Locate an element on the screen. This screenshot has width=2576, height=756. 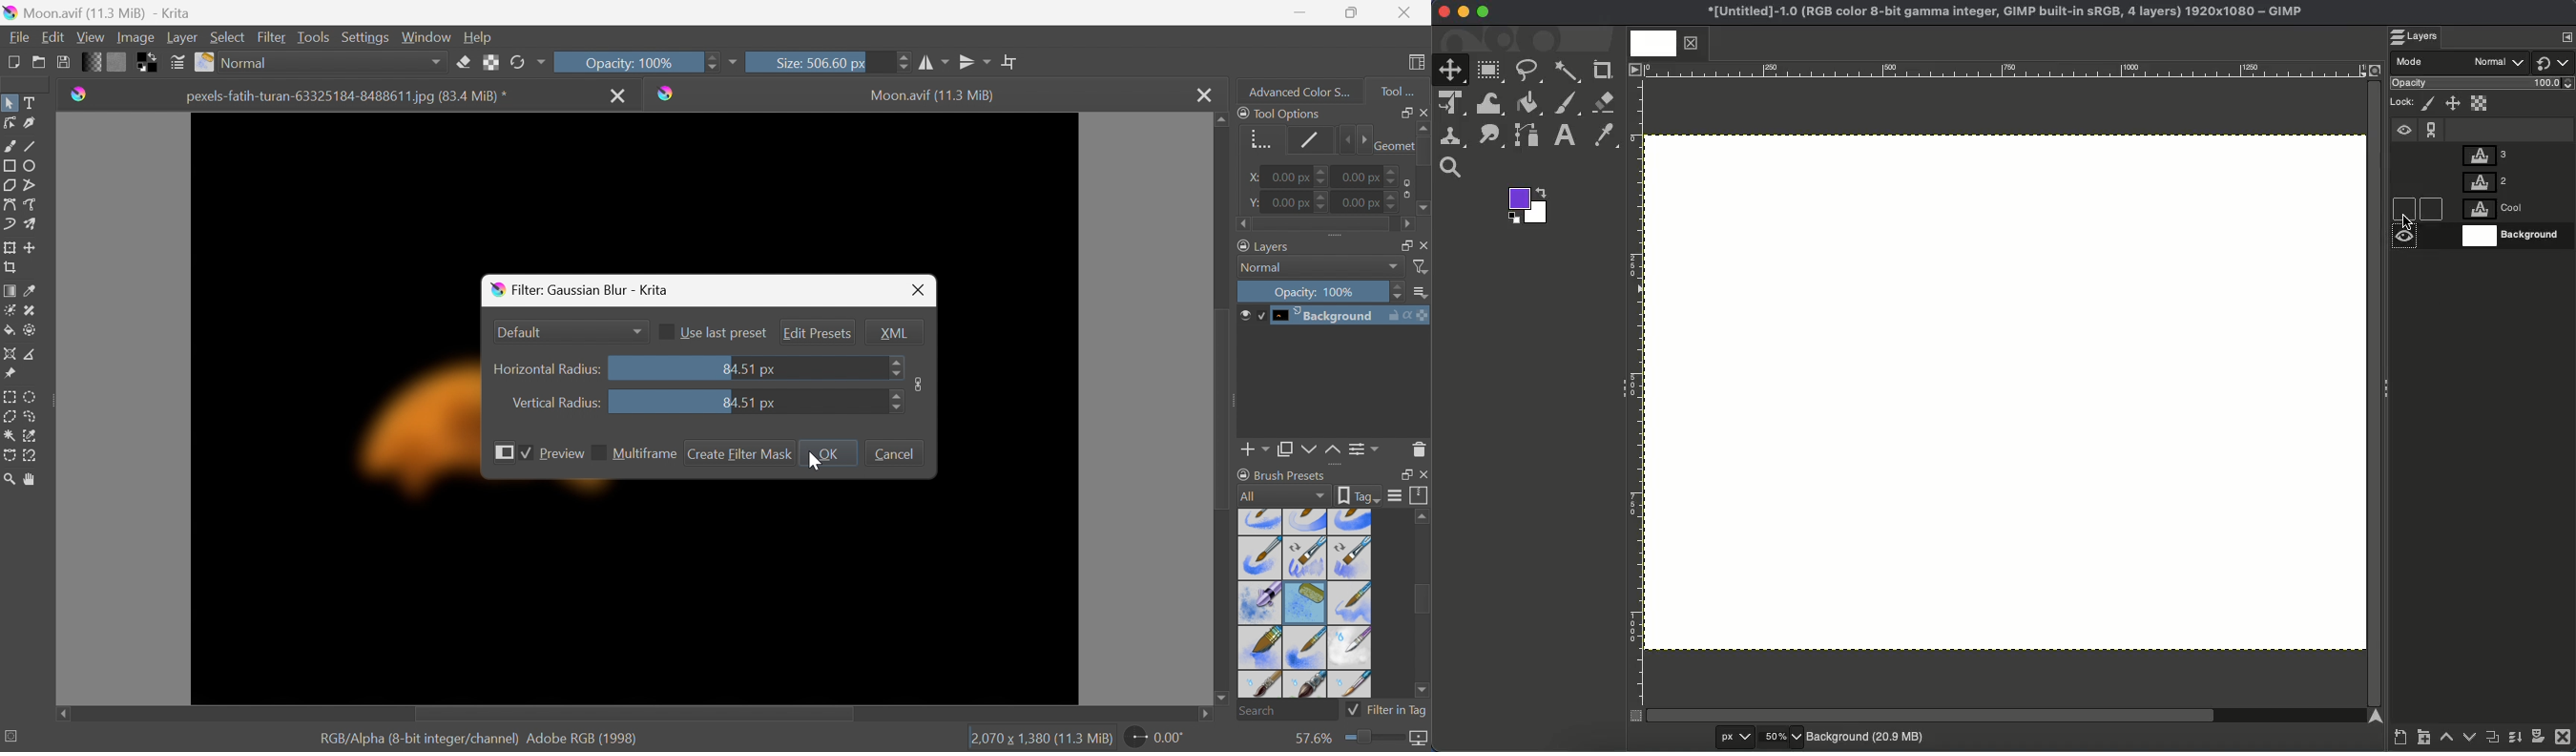
Scroll bar is located at coordinates (632, 715).